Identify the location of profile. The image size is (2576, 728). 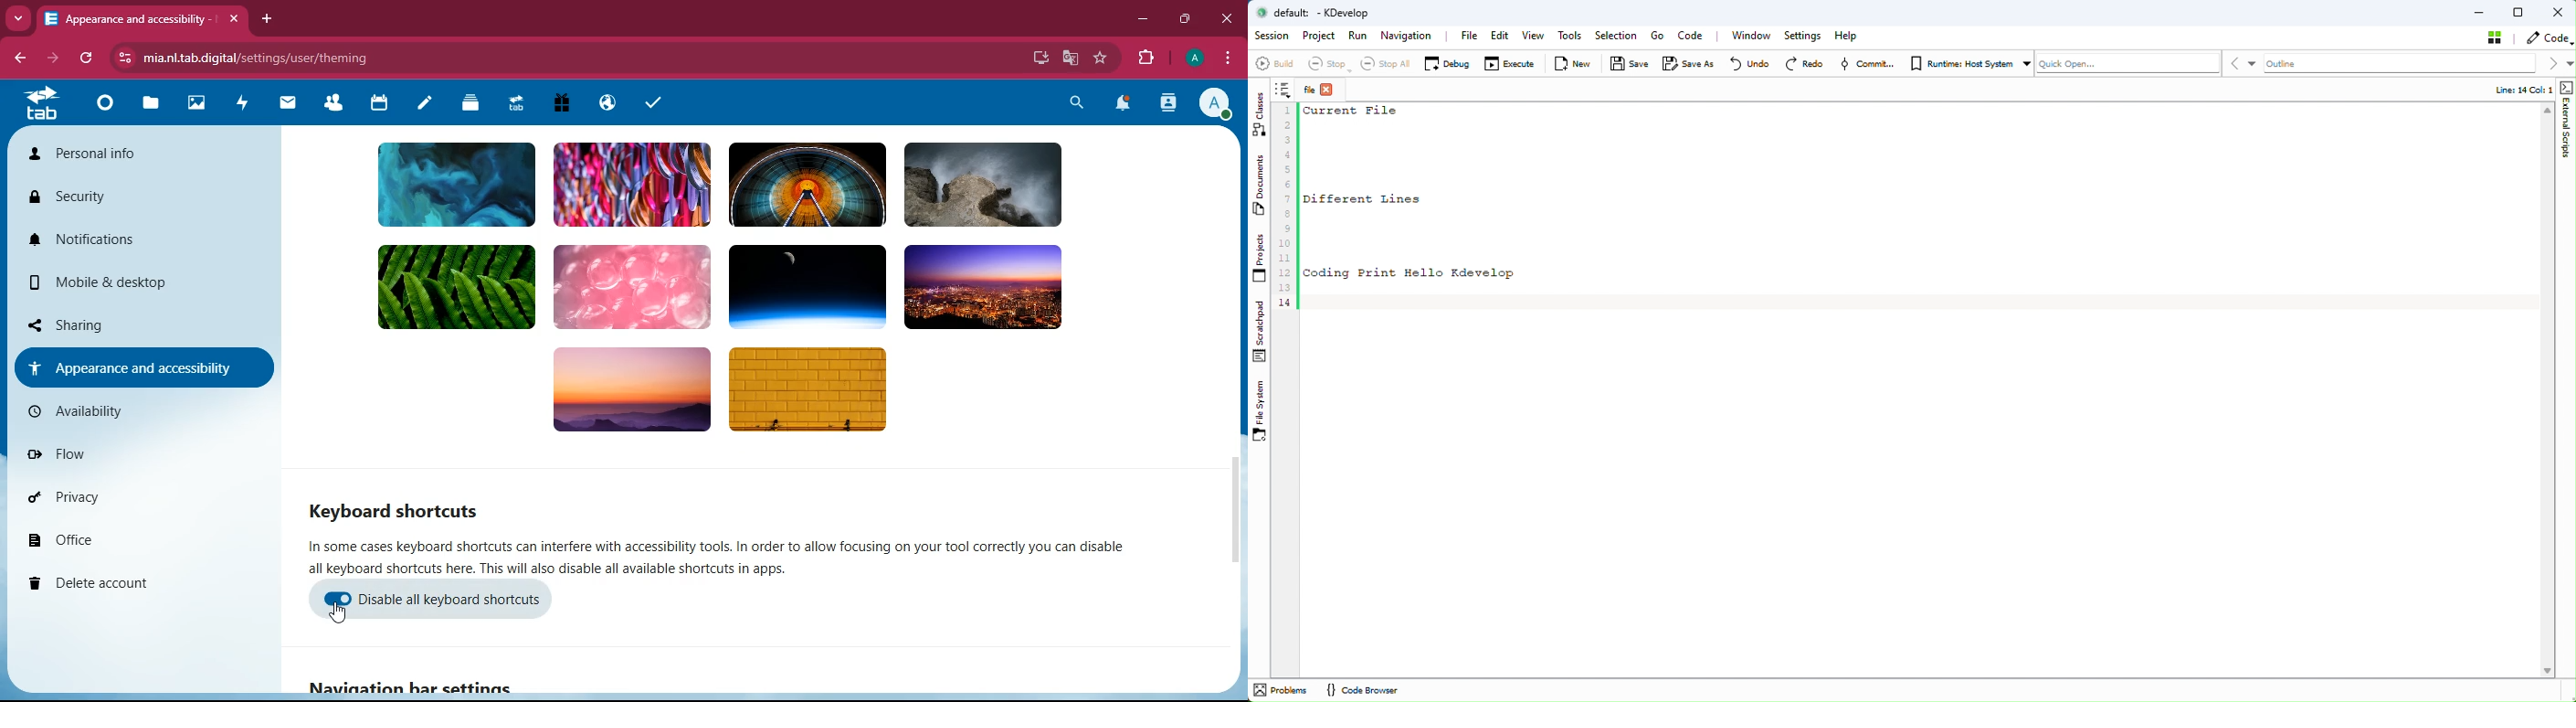
(1190, 58).